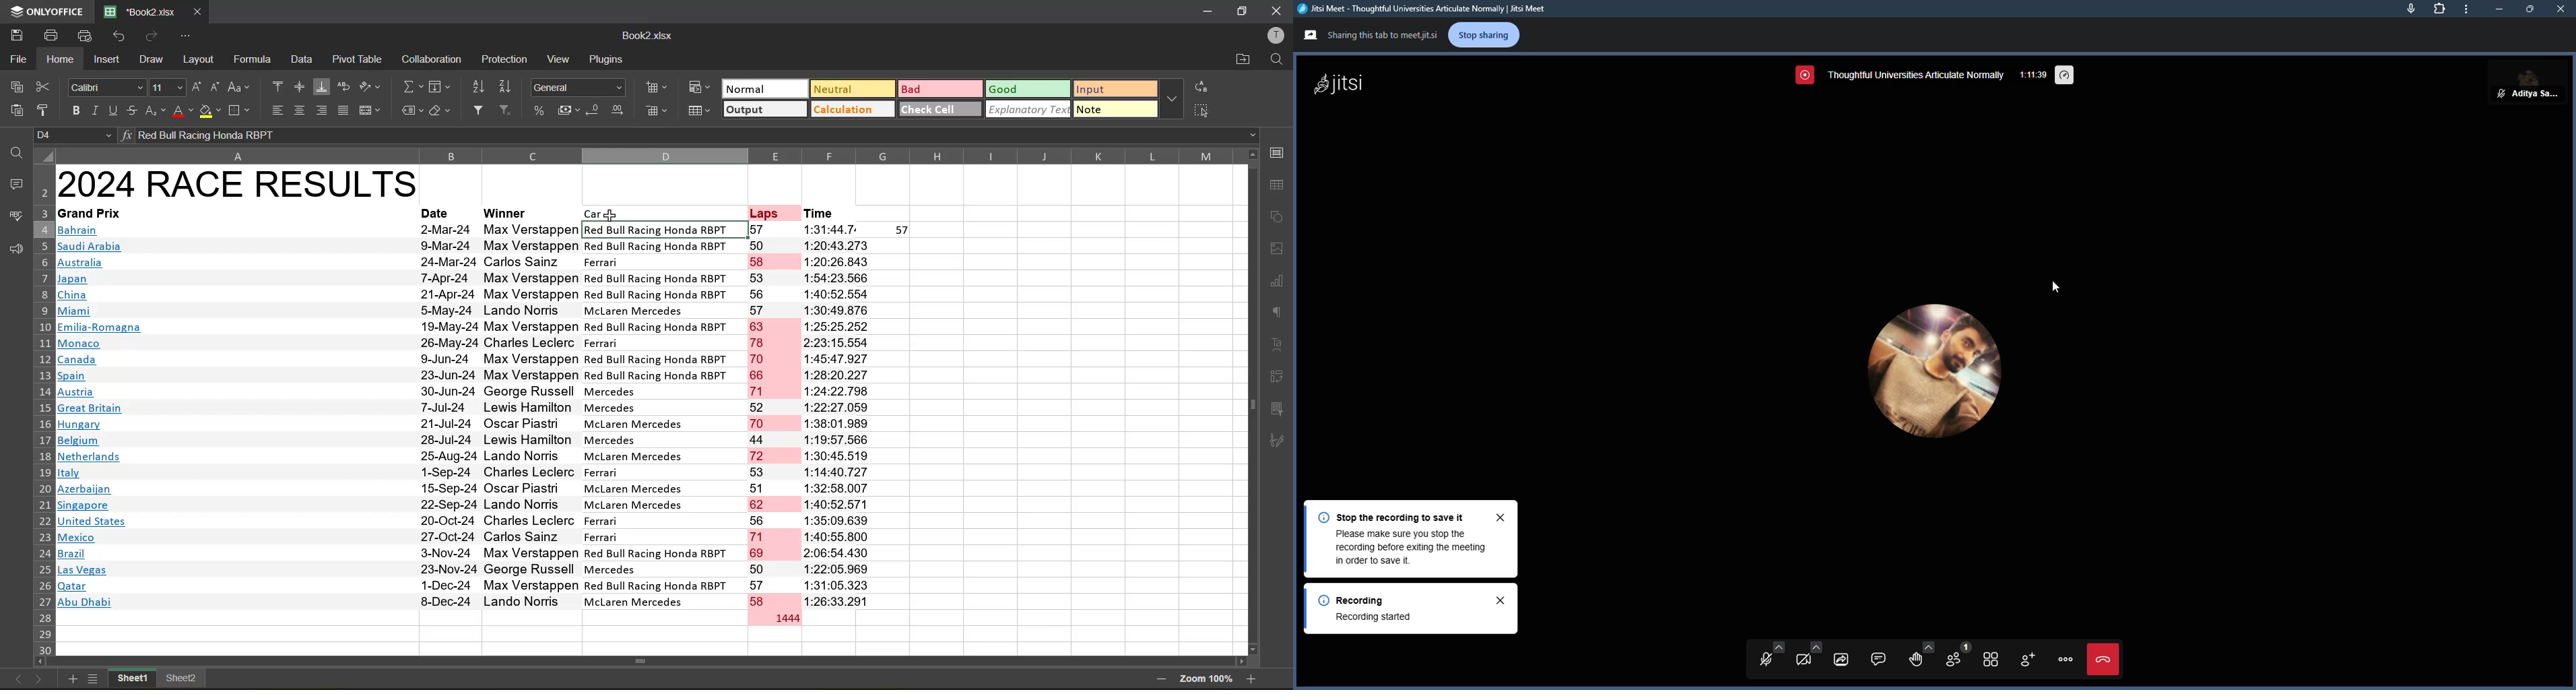 The width and height of the screenshot is (2576, 700). What do you see at coordinates (371, 111) in the screenshot?
I see `merge and center` at bounding box center [371, 111].